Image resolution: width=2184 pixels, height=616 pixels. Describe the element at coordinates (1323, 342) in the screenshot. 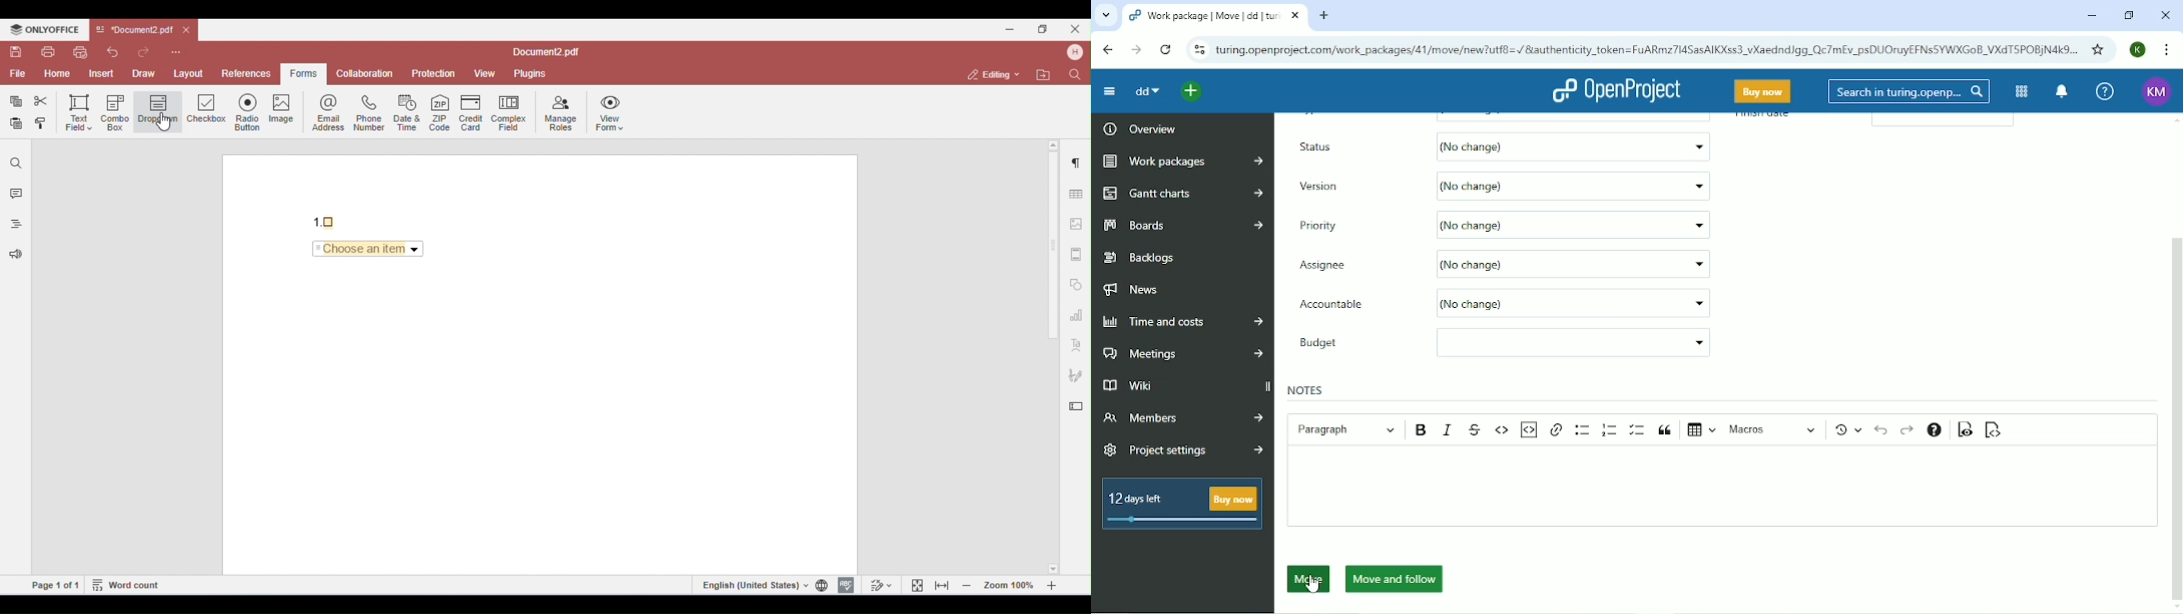

I see `Budget` at that location.